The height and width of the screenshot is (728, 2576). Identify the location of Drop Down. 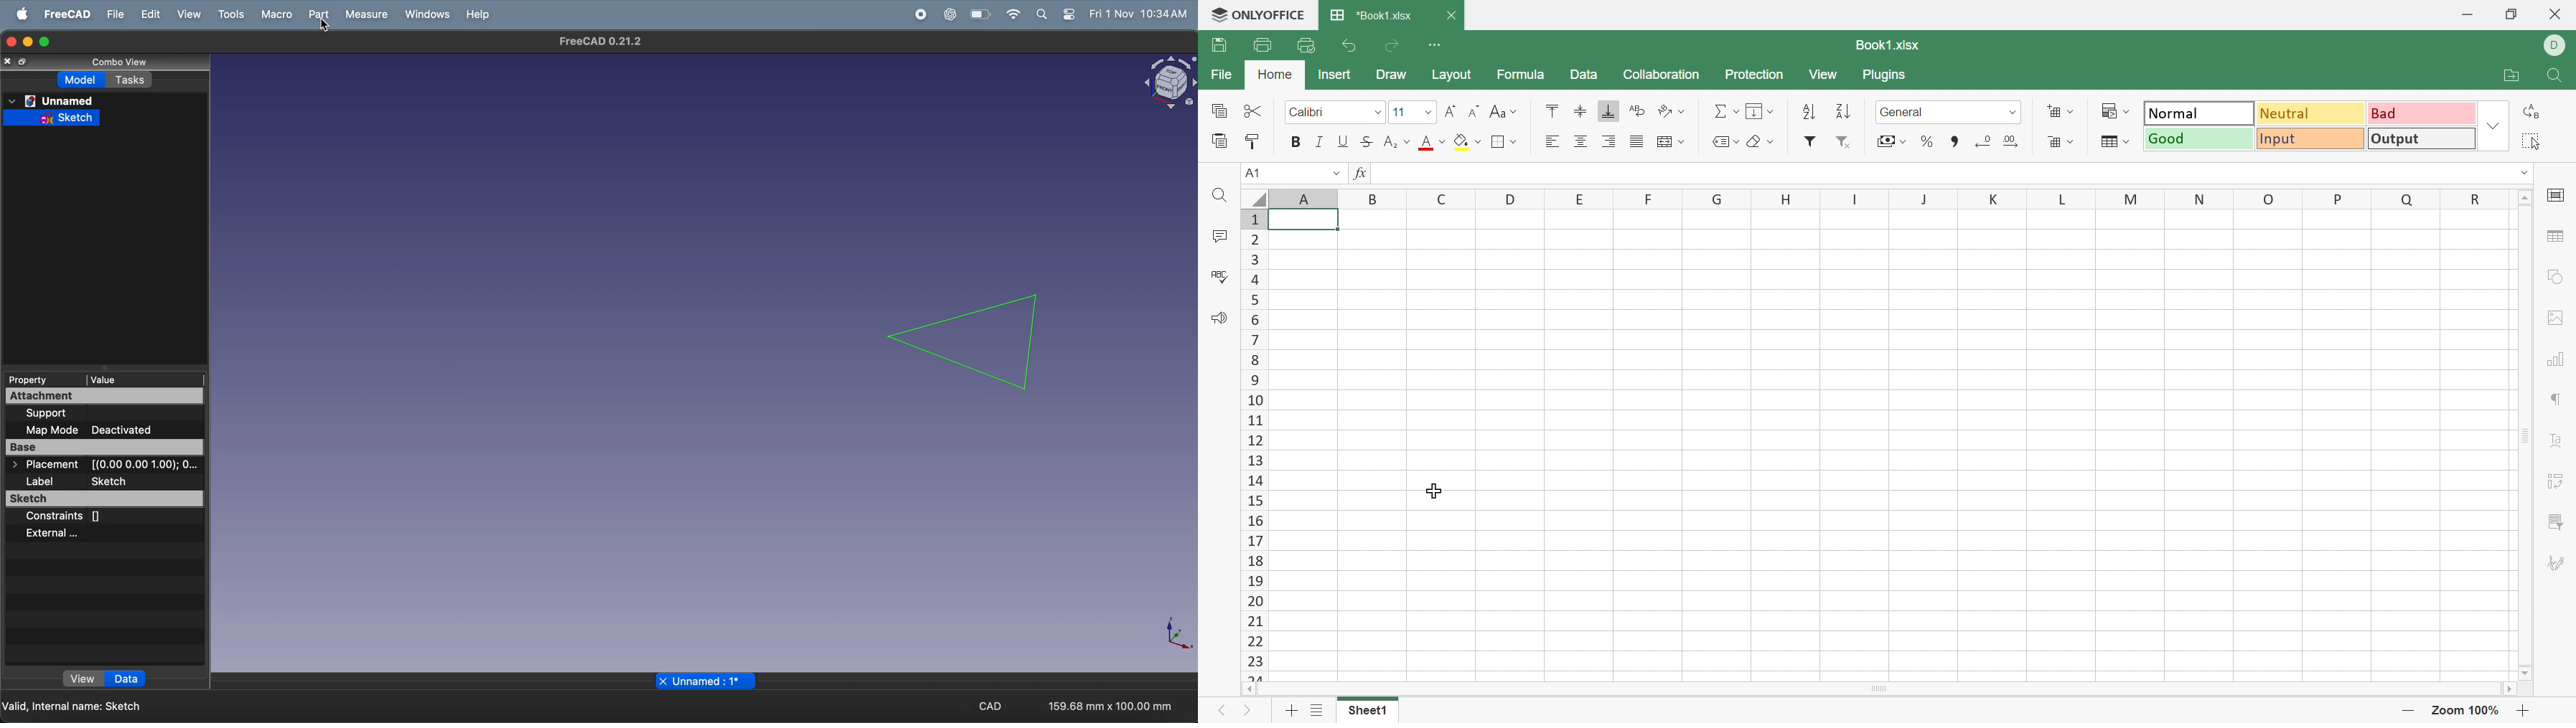
(1516, 113).